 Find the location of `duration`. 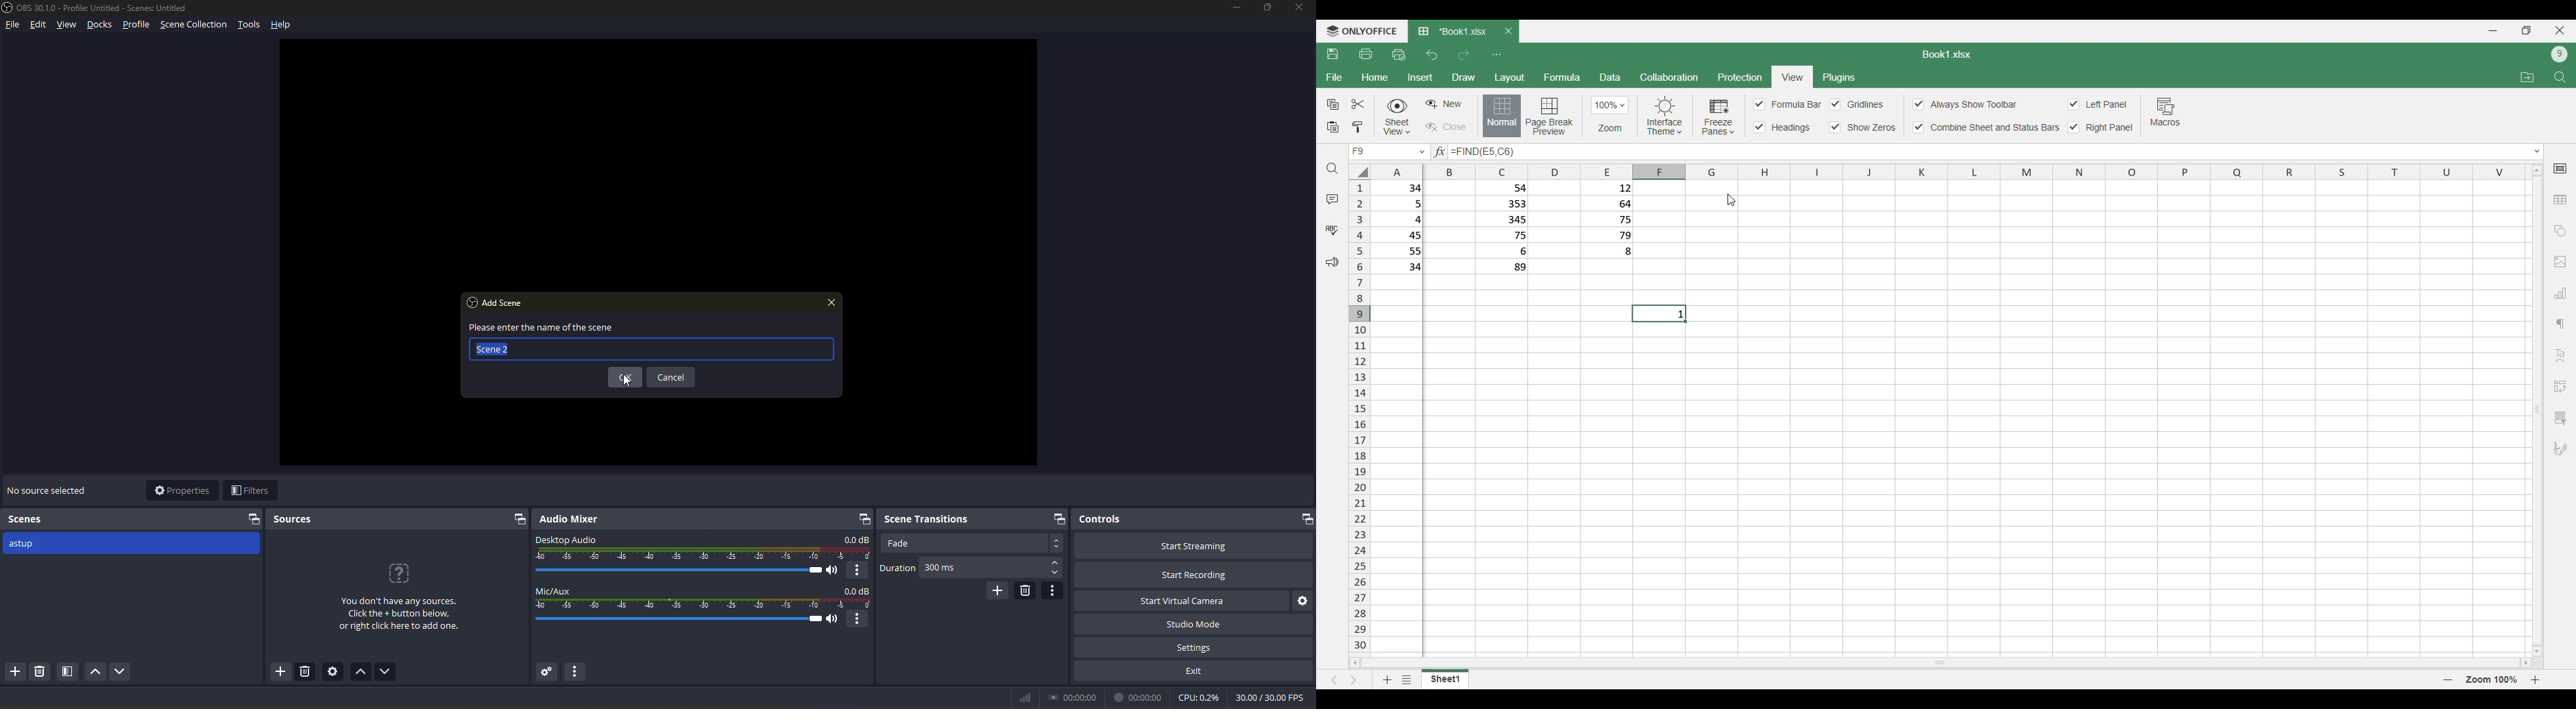

duration is located at coordinates (898, 568).